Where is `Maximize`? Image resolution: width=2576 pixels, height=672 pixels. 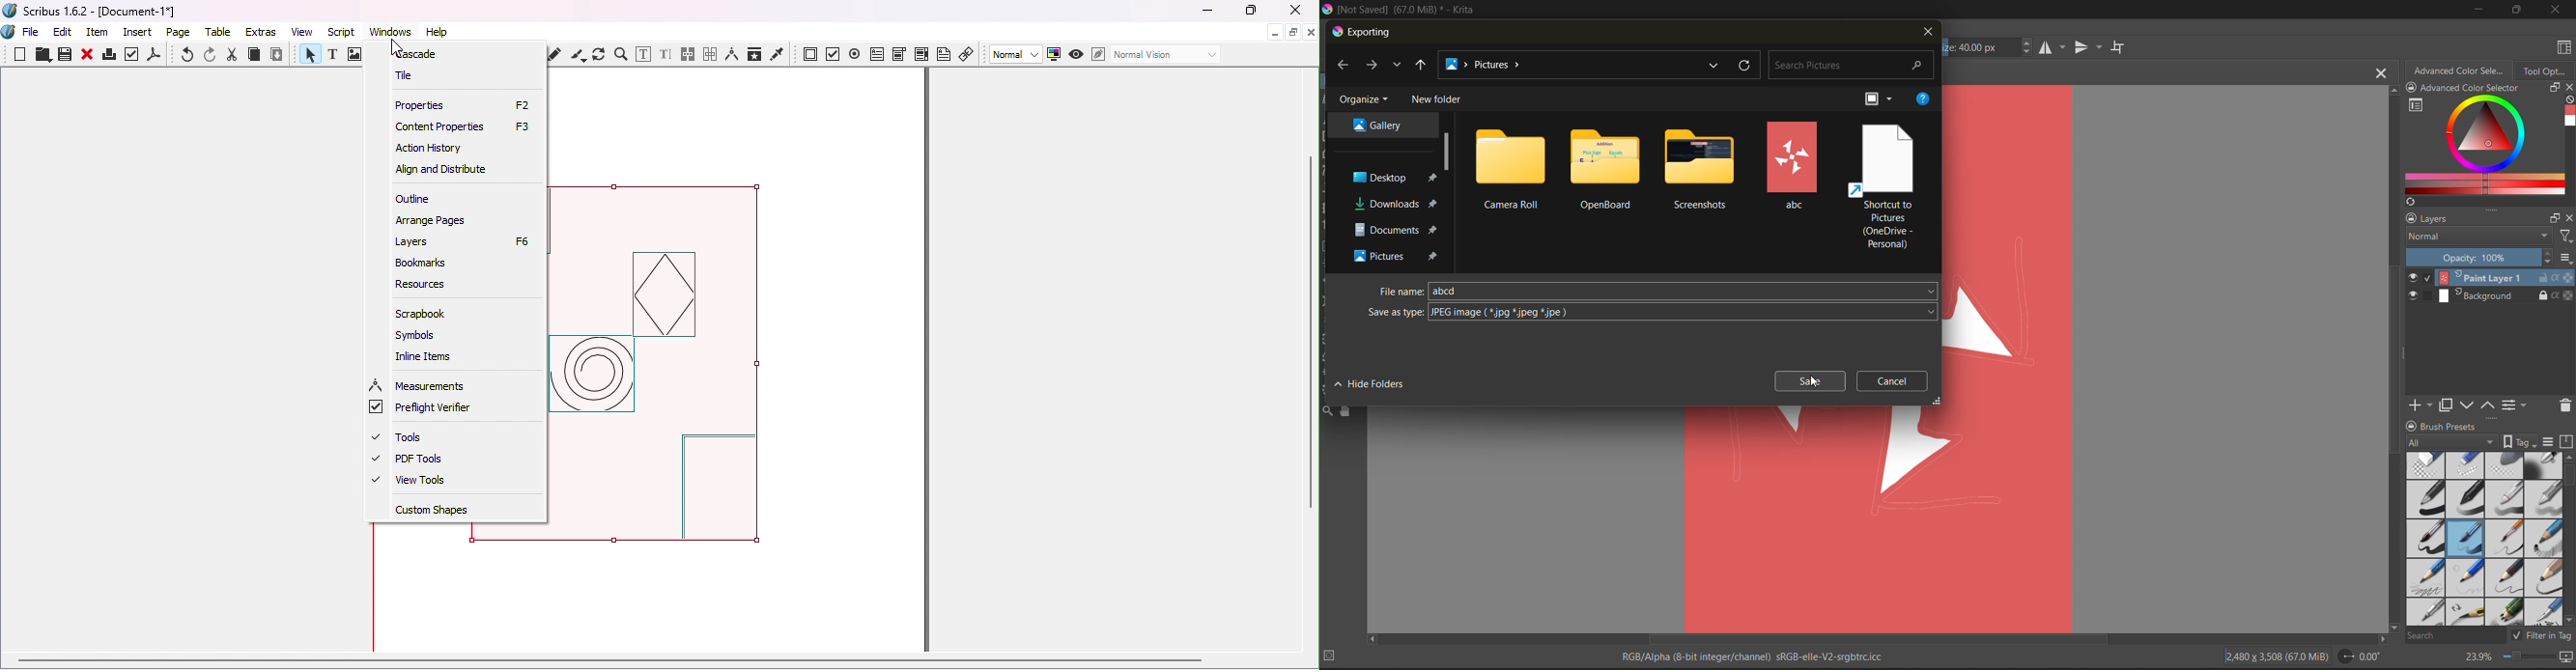
Maximize is located at coordinates (1249, 11).